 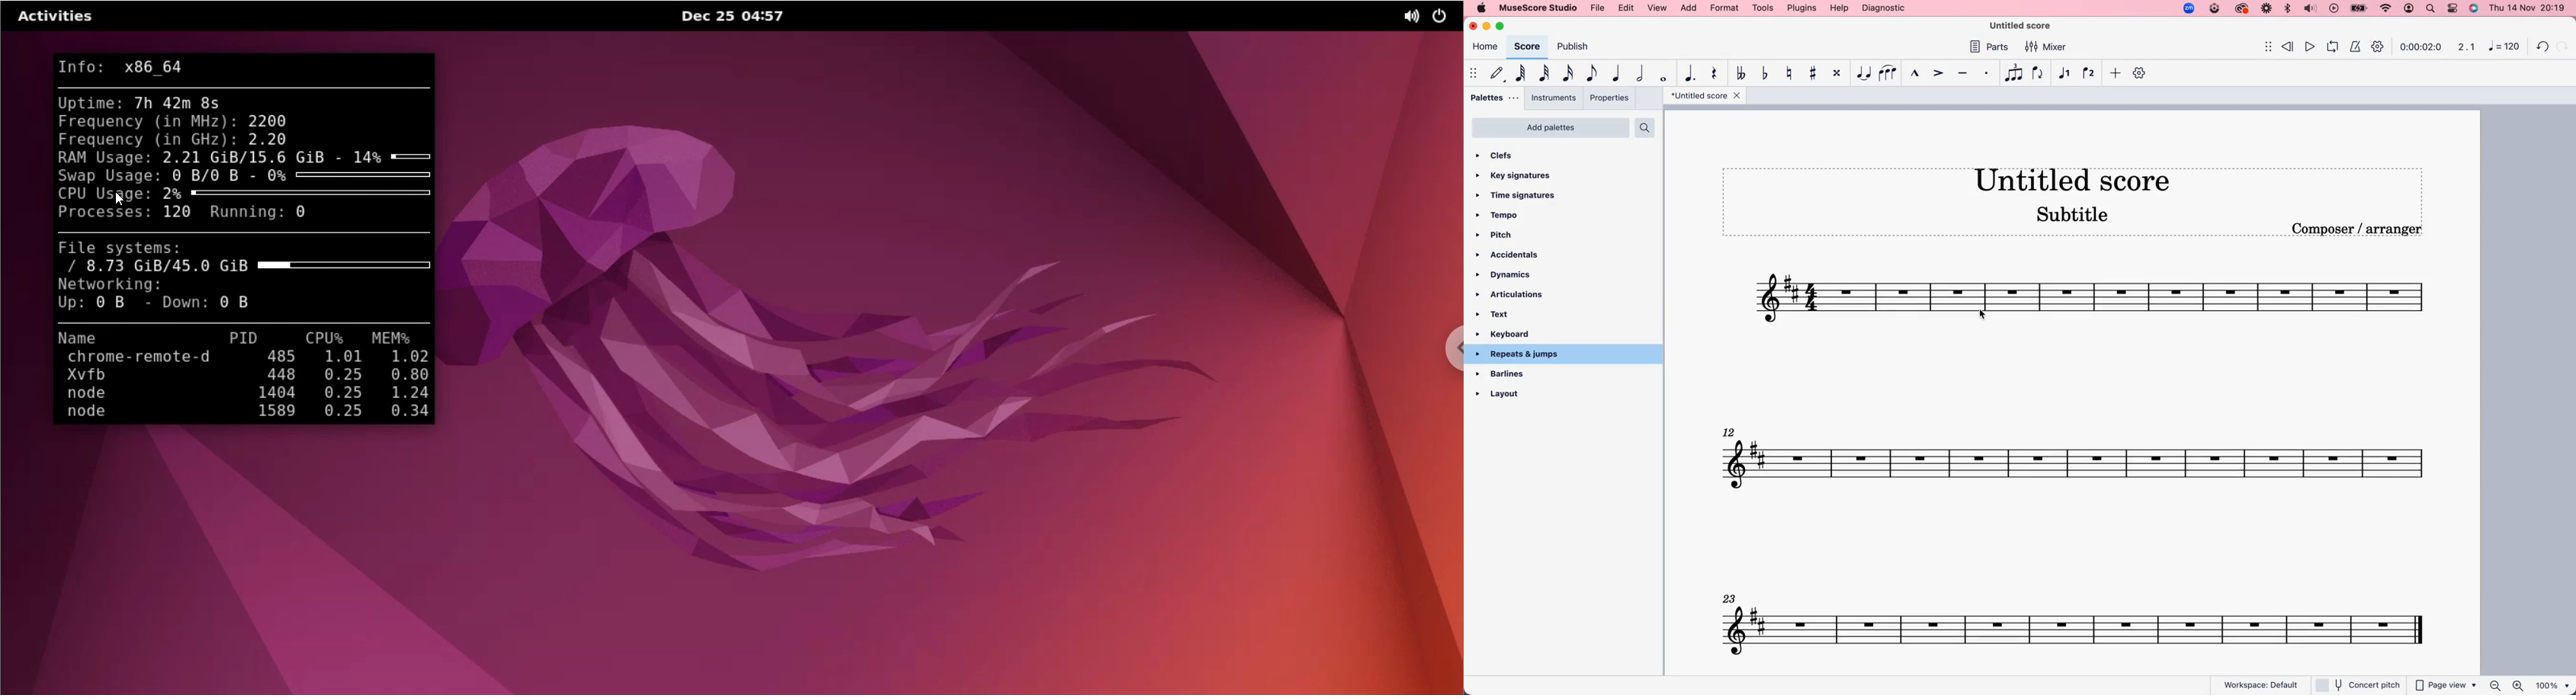 I want to click on metronome, so click(x=2354, y=46).